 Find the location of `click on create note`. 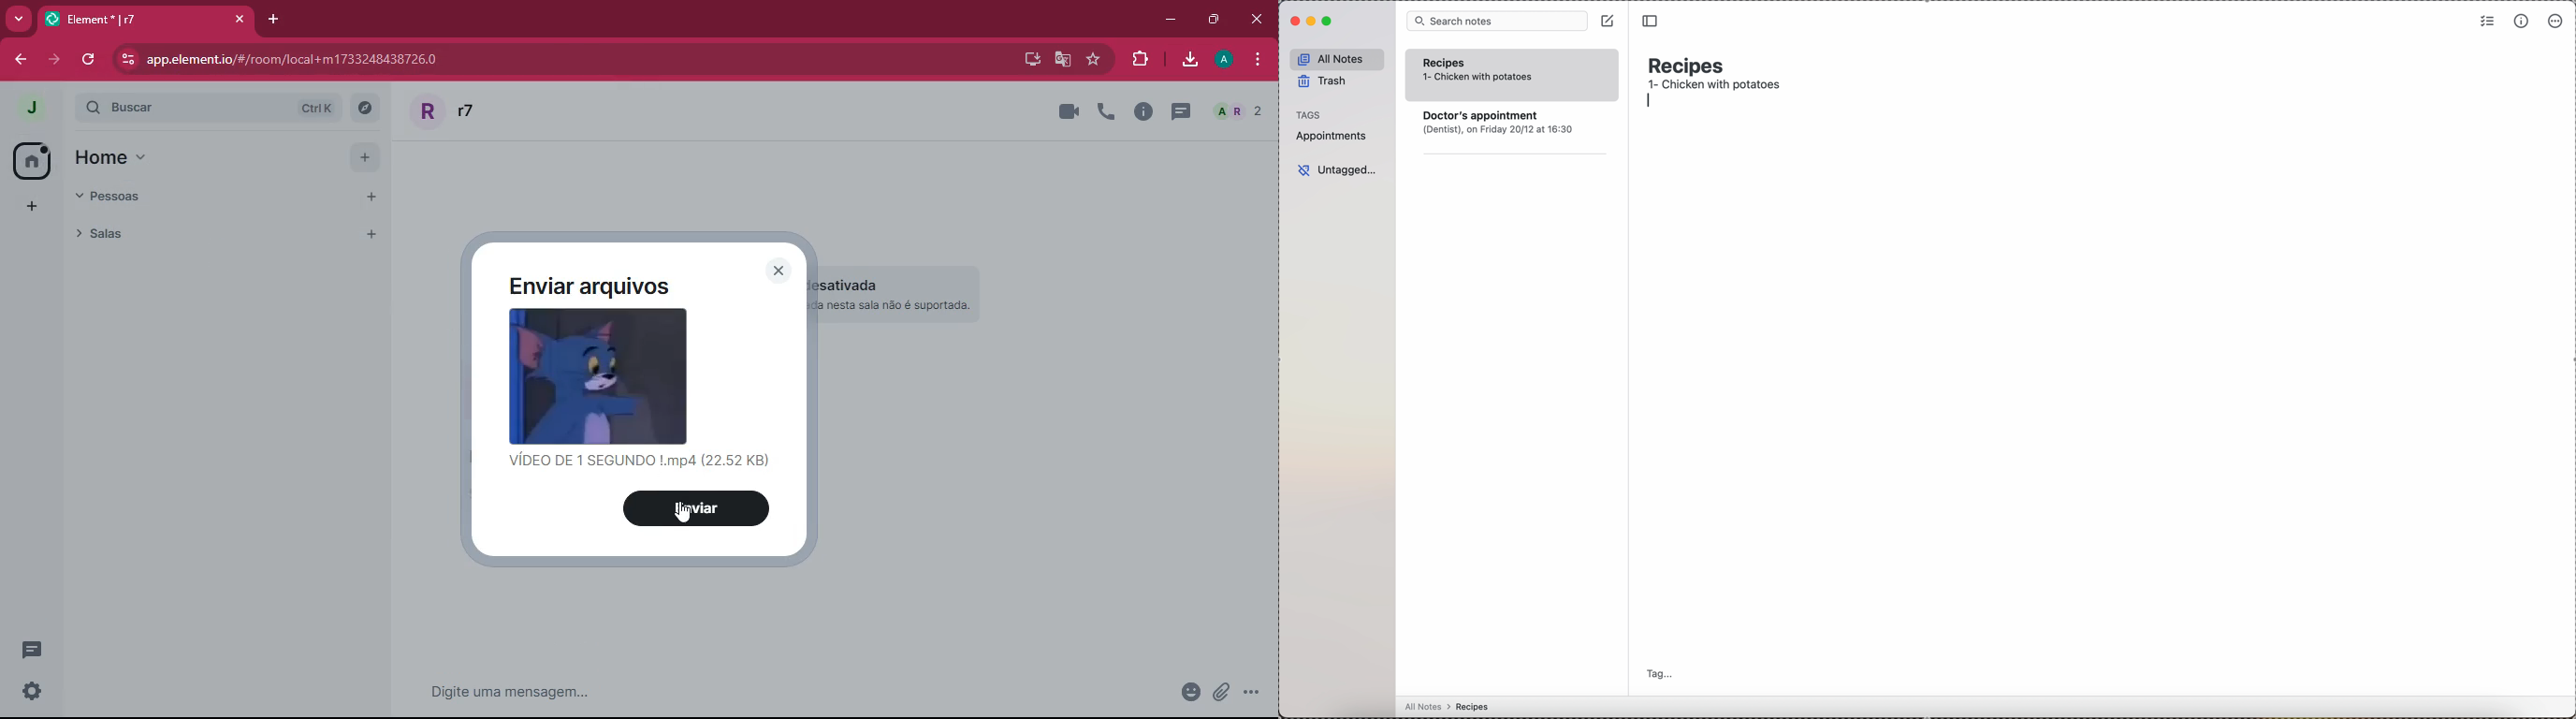

click on create note is located at coordinates (1607, 21).